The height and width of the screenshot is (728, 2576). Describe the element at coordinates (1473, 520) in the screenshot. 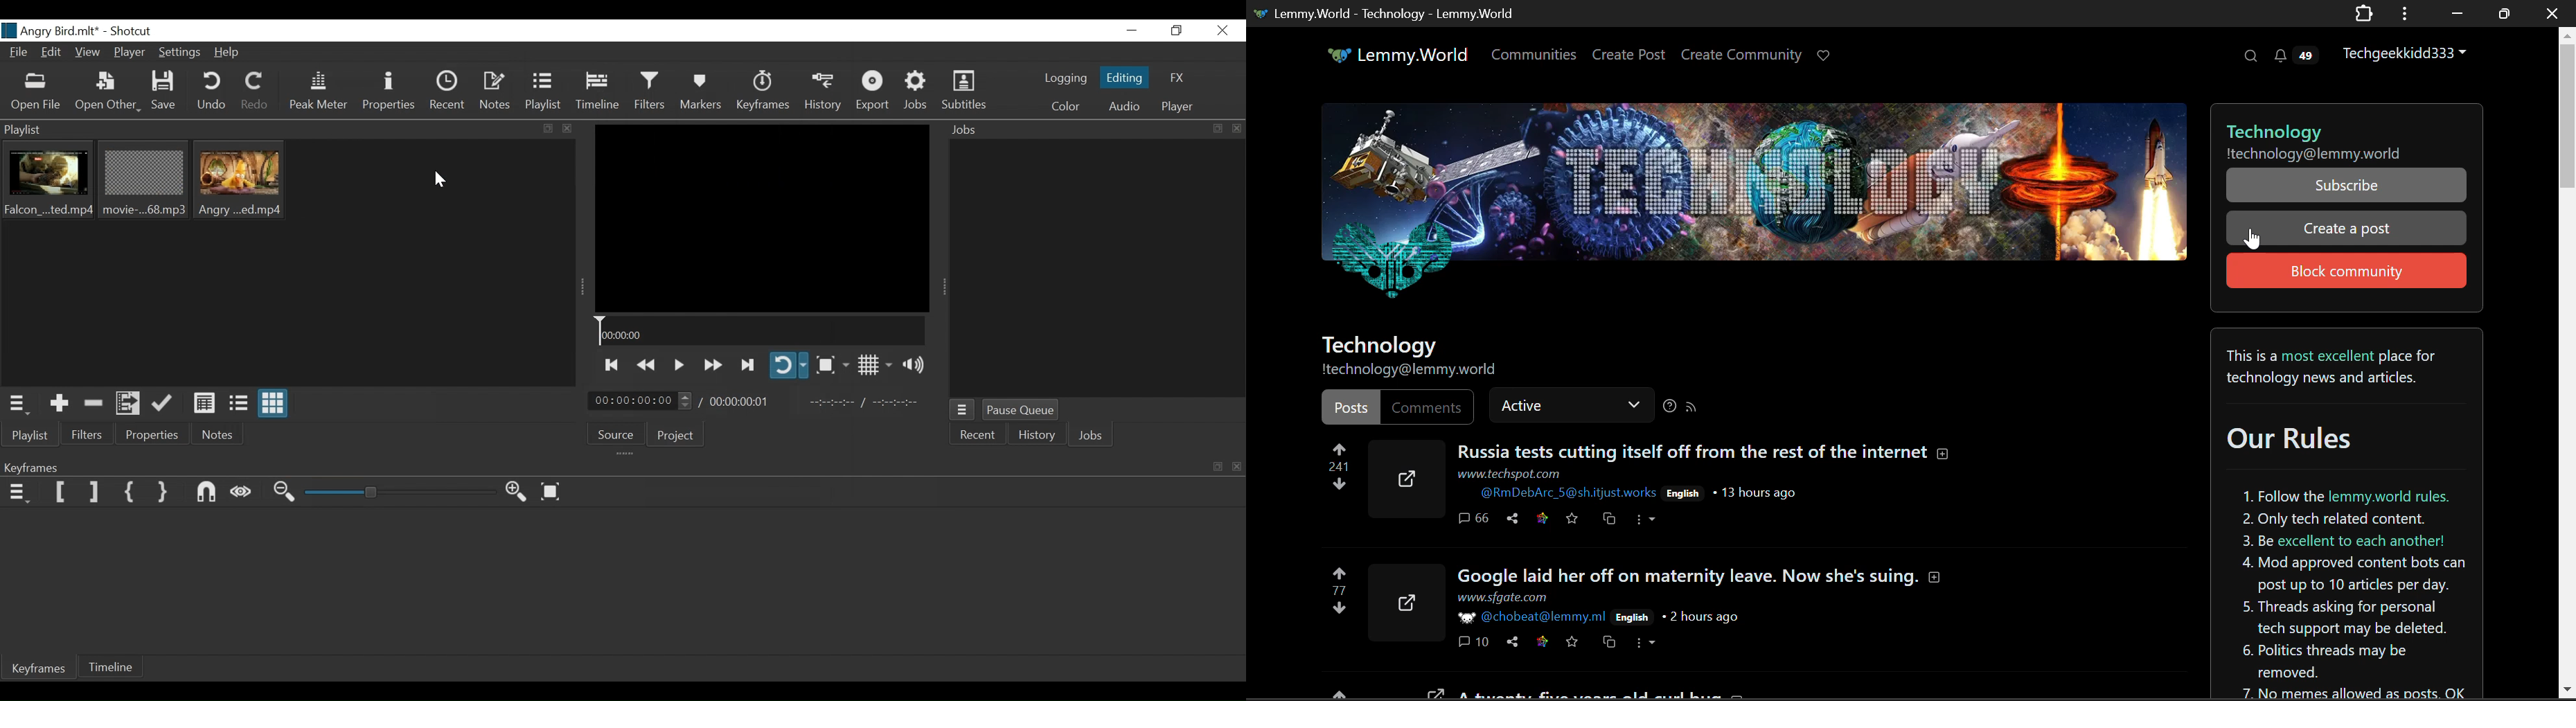

I see `Comments` at that location.